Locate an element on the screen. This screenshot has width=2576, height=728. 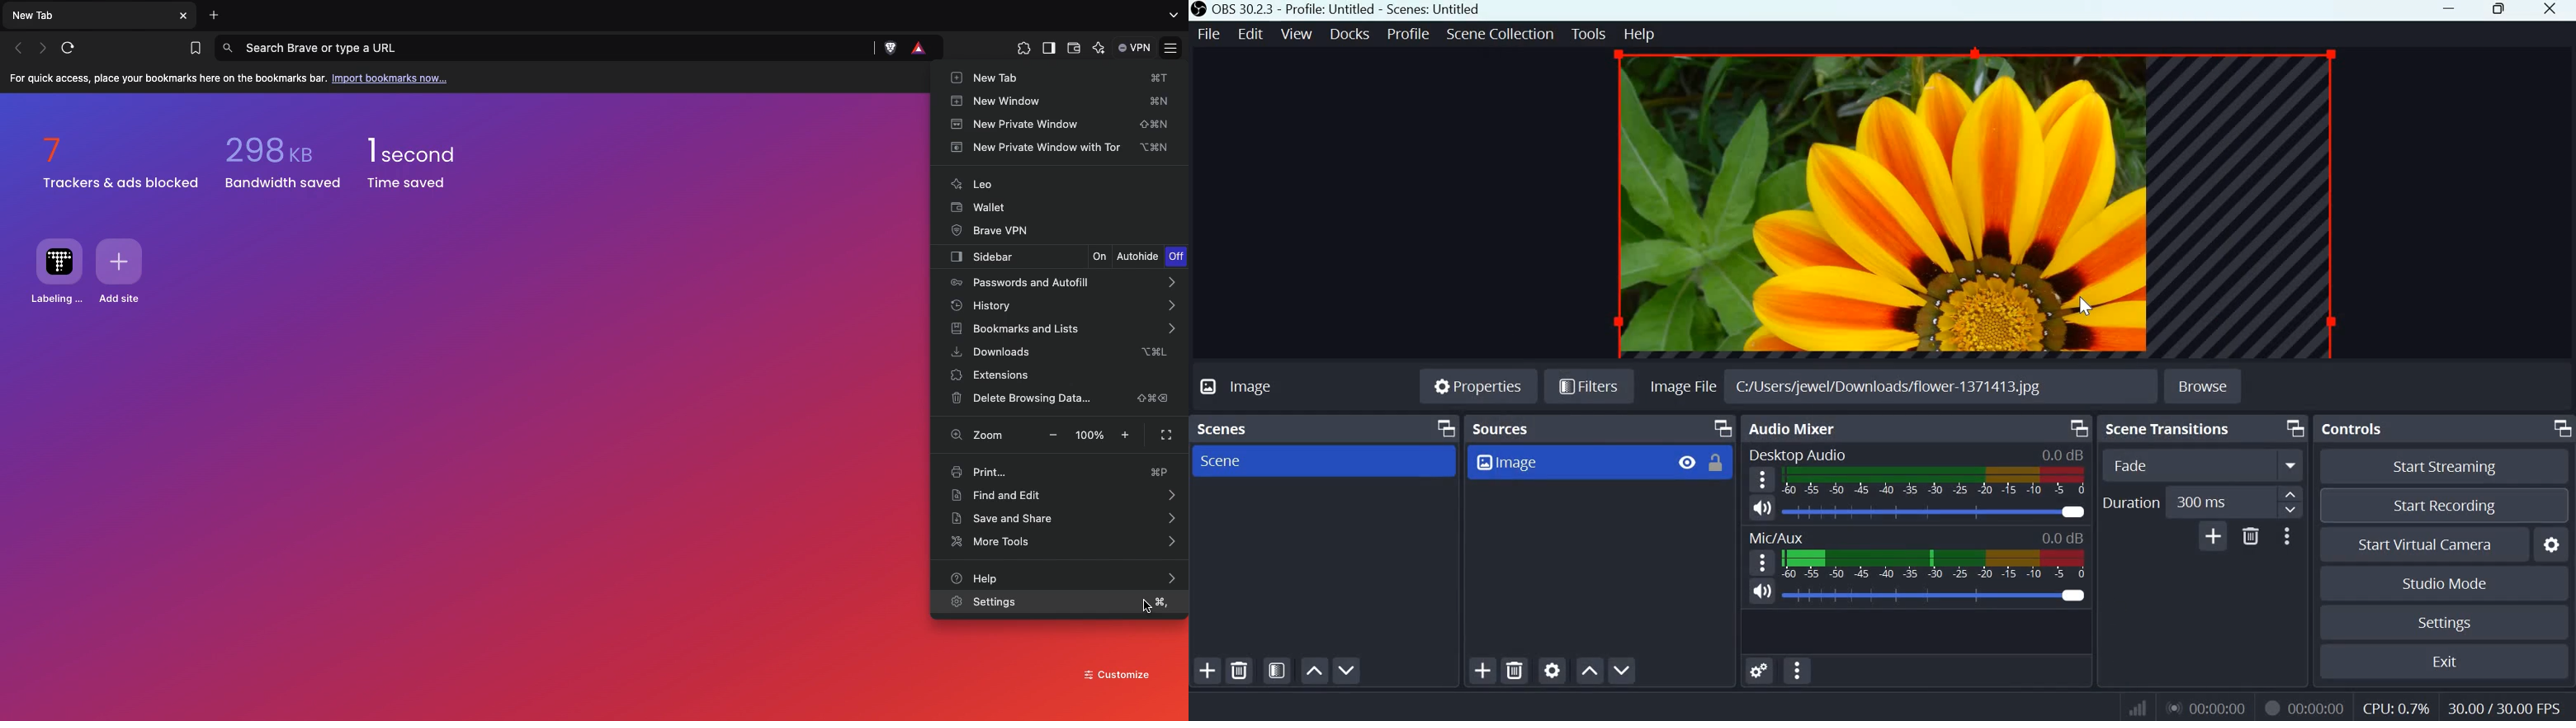
00:00:00 is located at coordinates (2210, 708).